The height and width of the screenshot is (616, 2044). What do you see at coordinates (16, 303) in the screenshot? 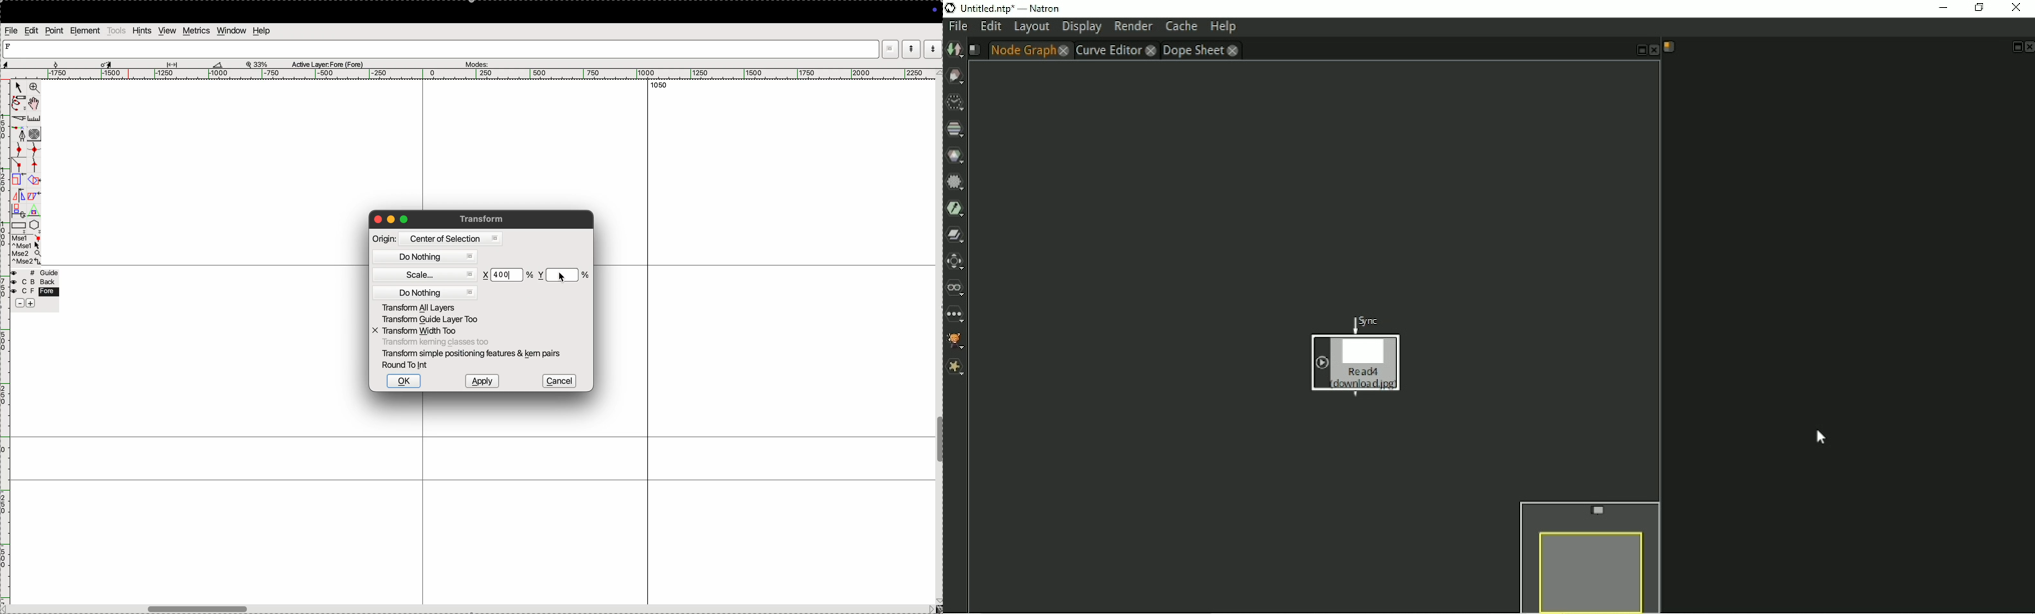
I see `sbubtract` at bounding box center [16, 303].